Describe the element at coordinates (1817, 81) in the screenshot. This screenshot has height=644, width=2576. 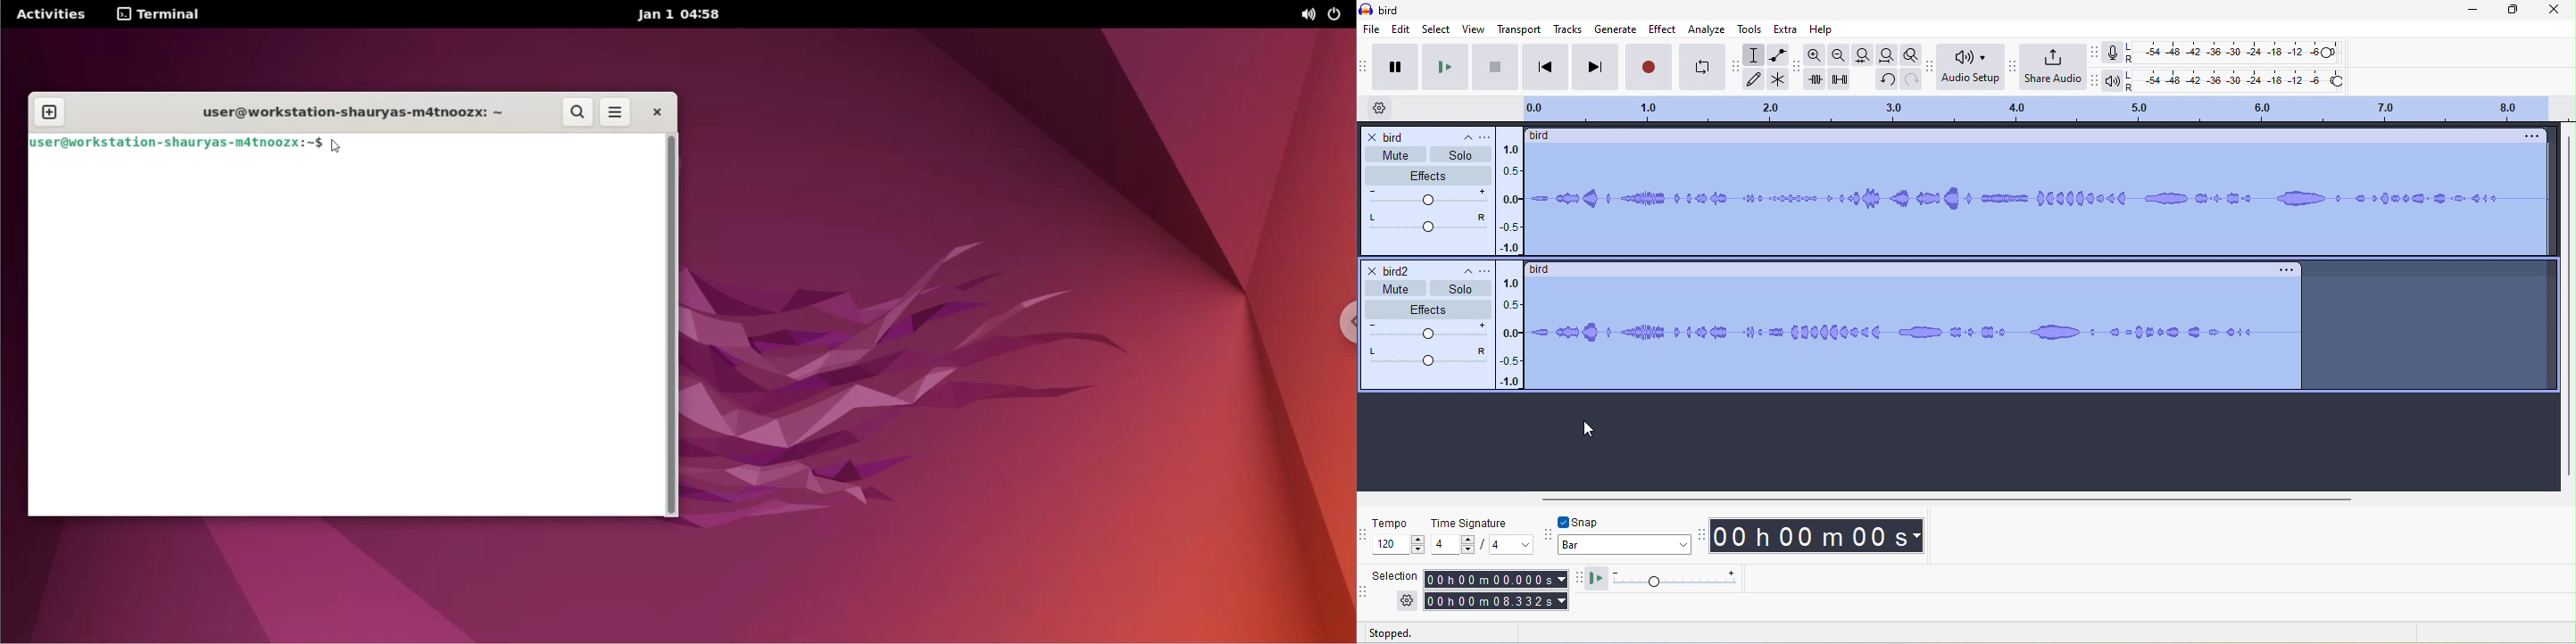
I see `trim audio outside selection` at that location.